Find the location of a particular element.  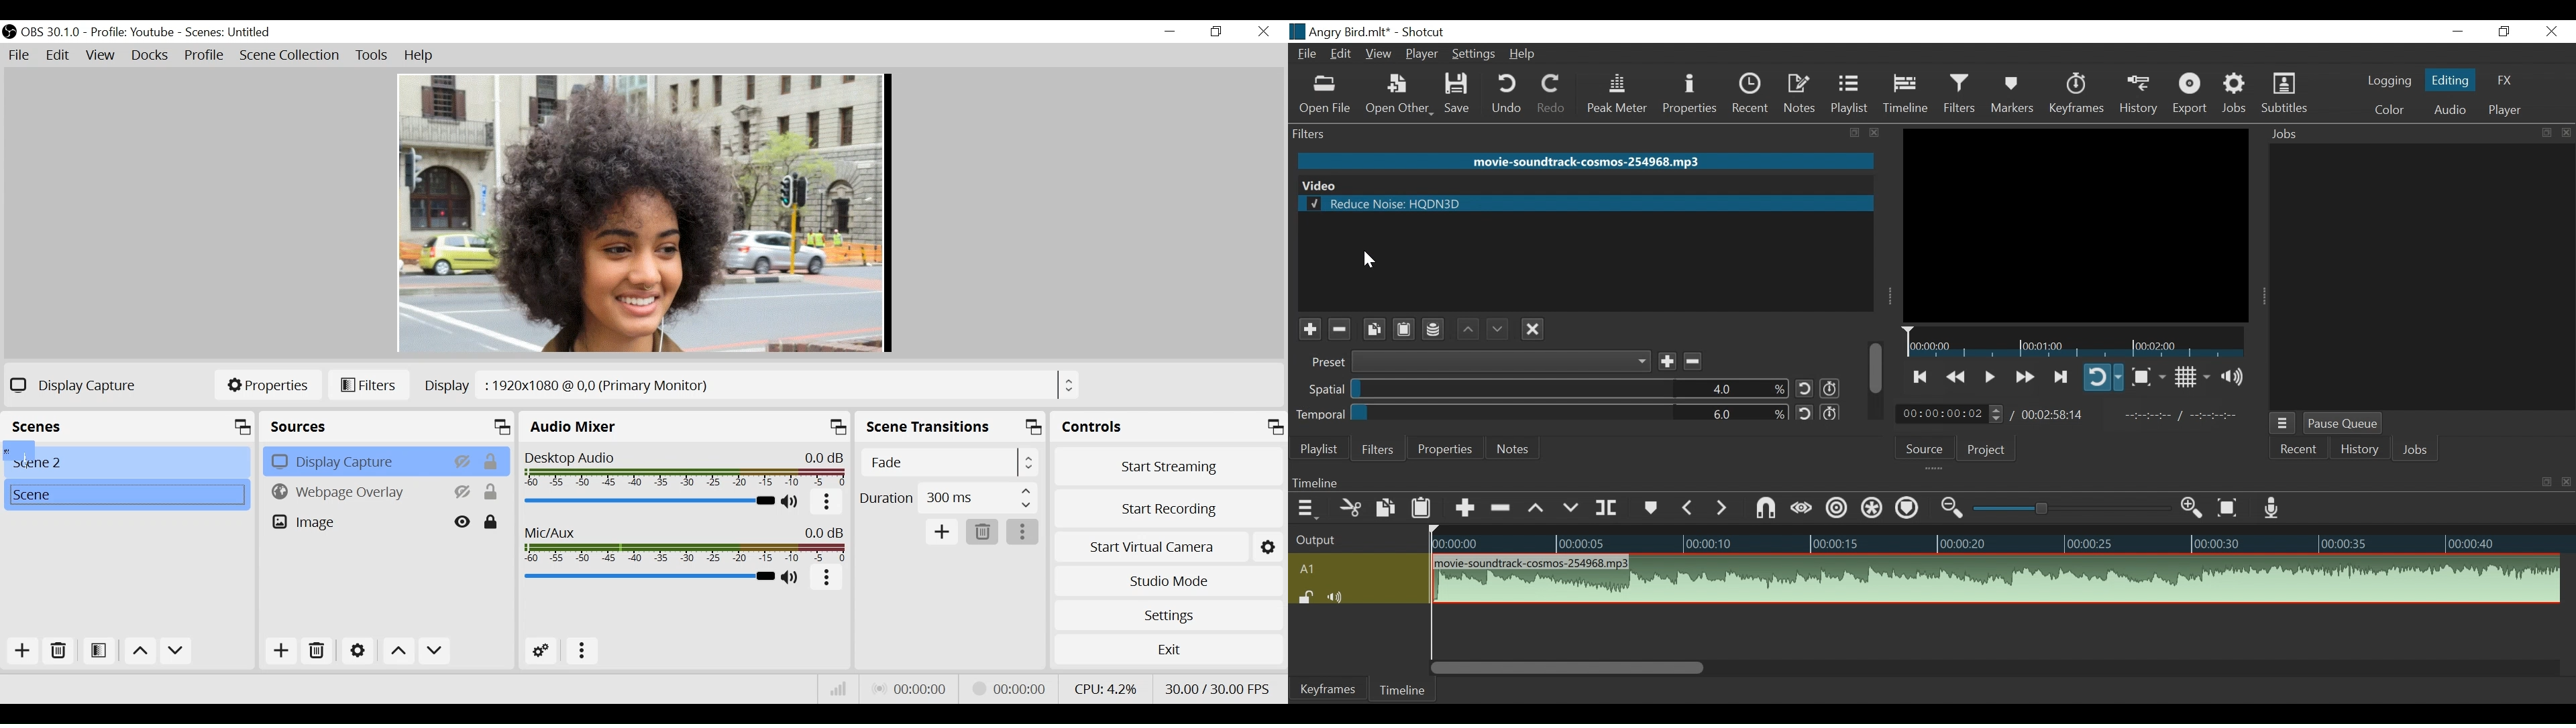

Help is located at coordinates (421, 57).